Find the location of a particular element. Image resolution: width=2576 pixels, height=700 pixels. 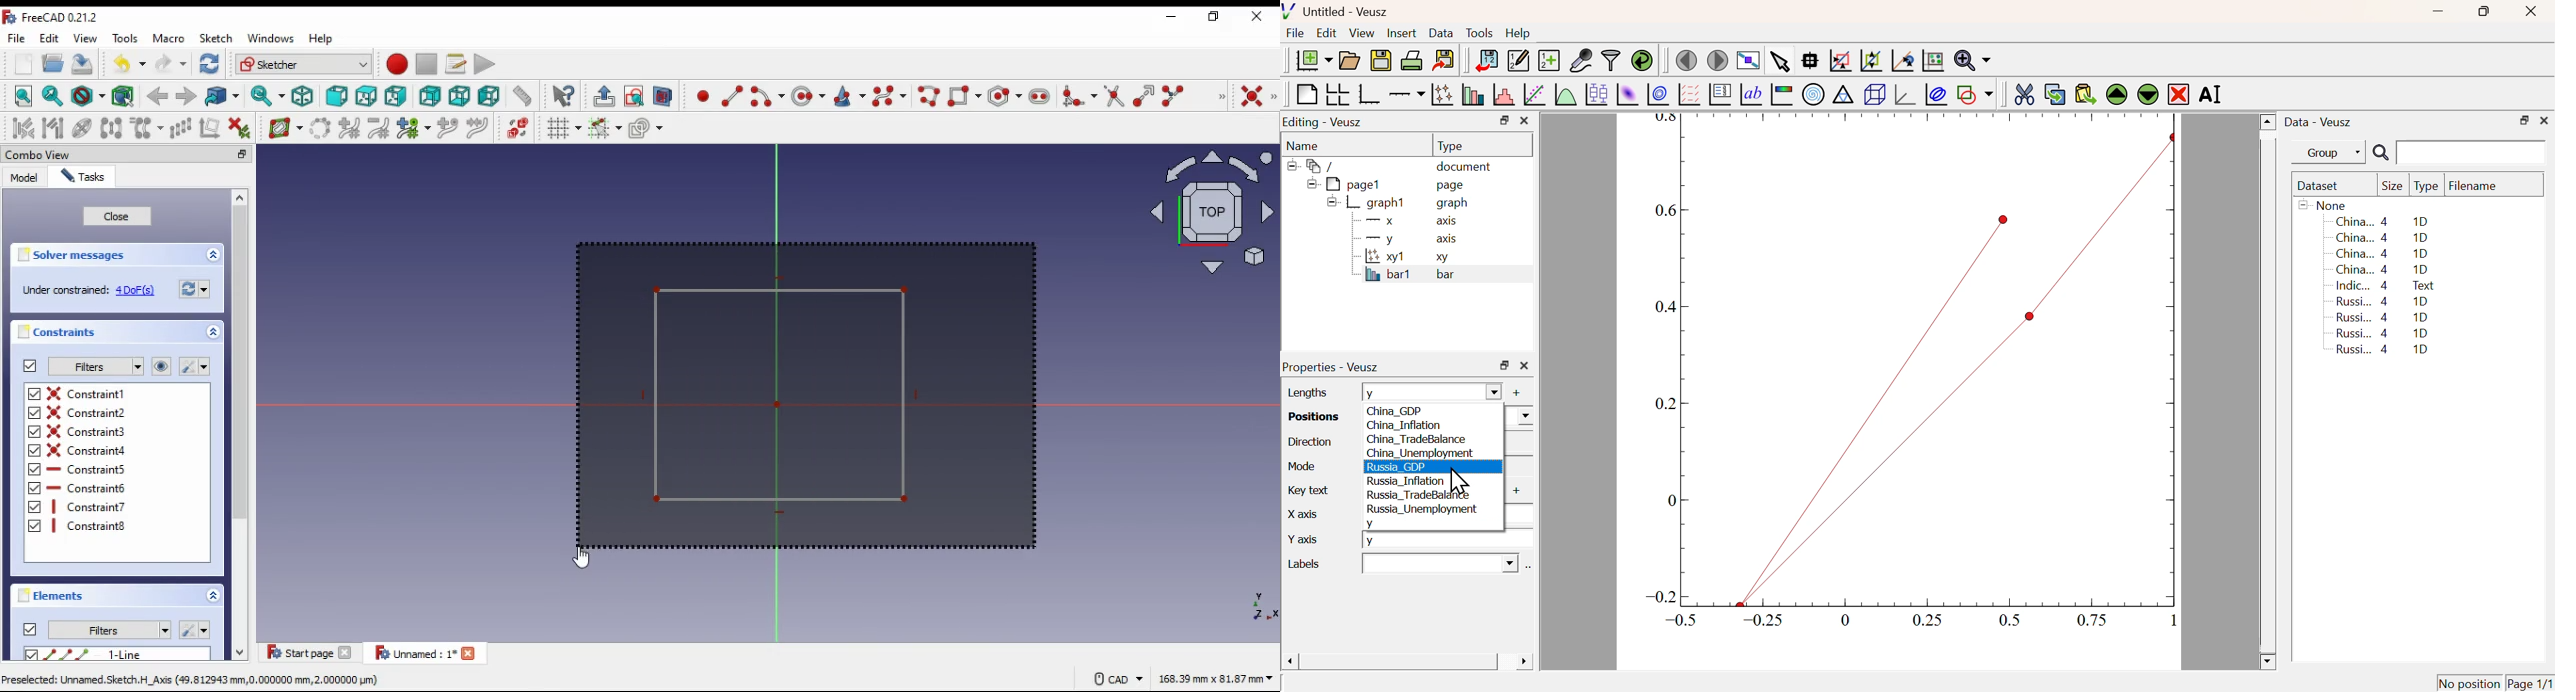

view is located at coordinates (87, 38).